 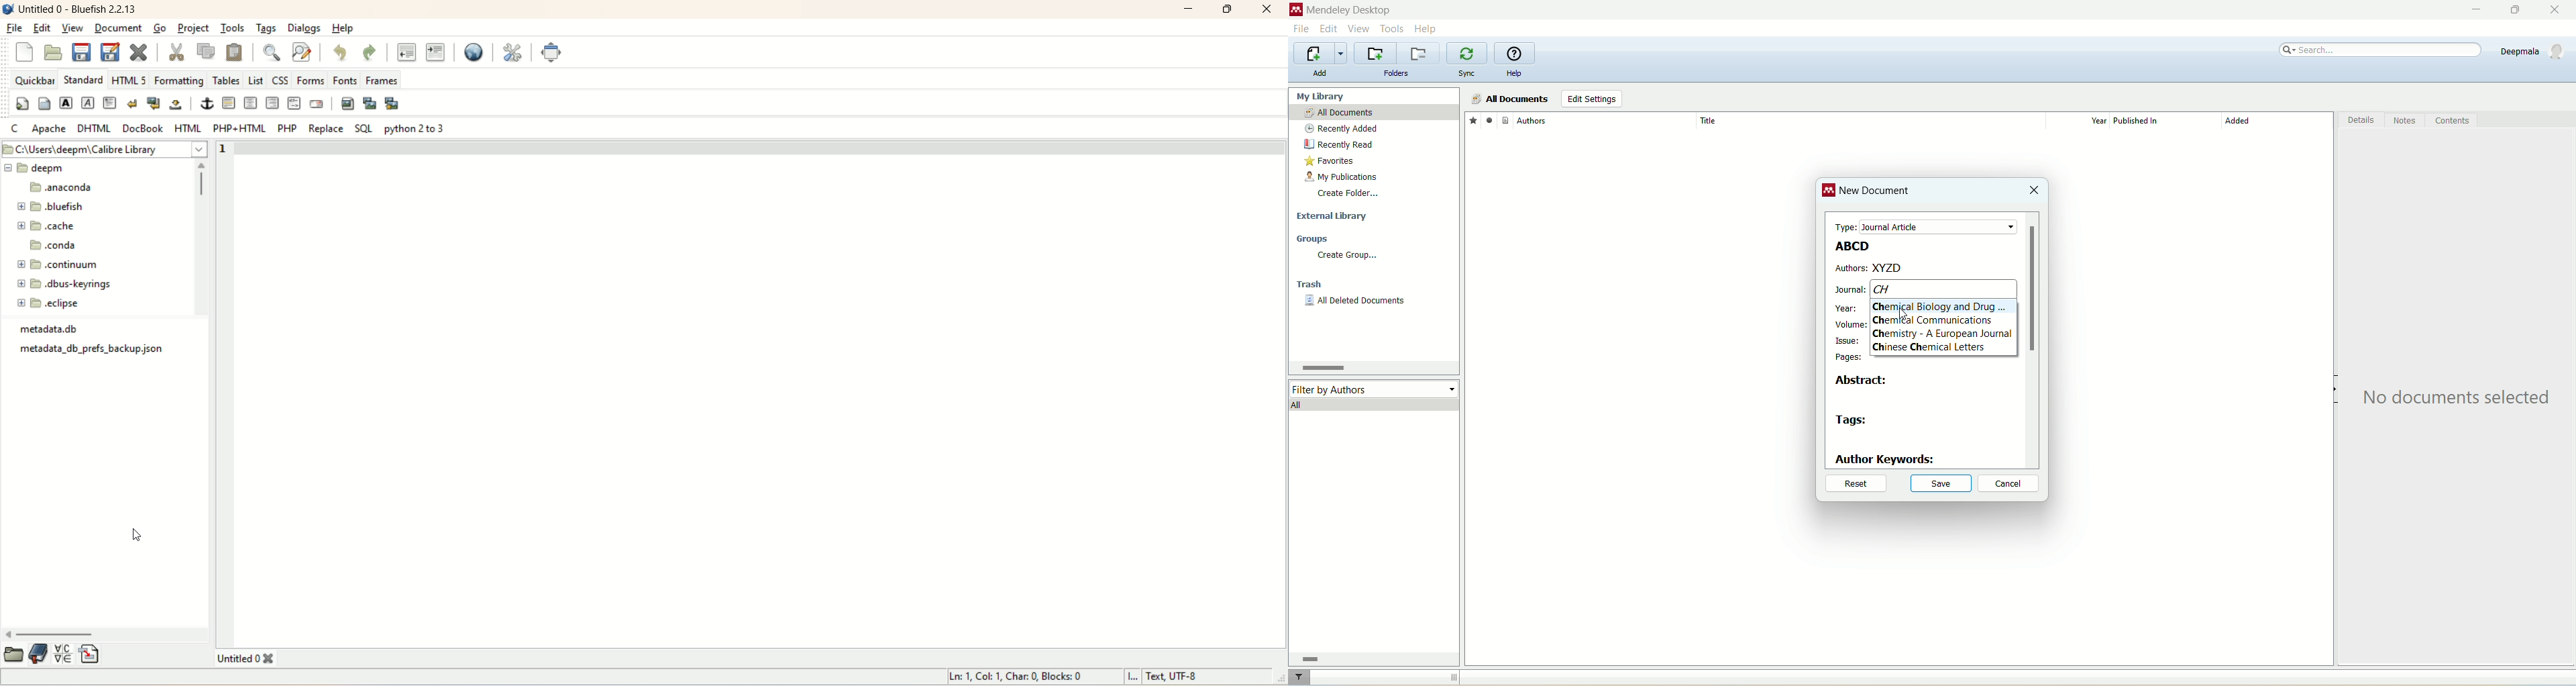 I want to click on horizontal scroll bar, so click(x=107, y=635).